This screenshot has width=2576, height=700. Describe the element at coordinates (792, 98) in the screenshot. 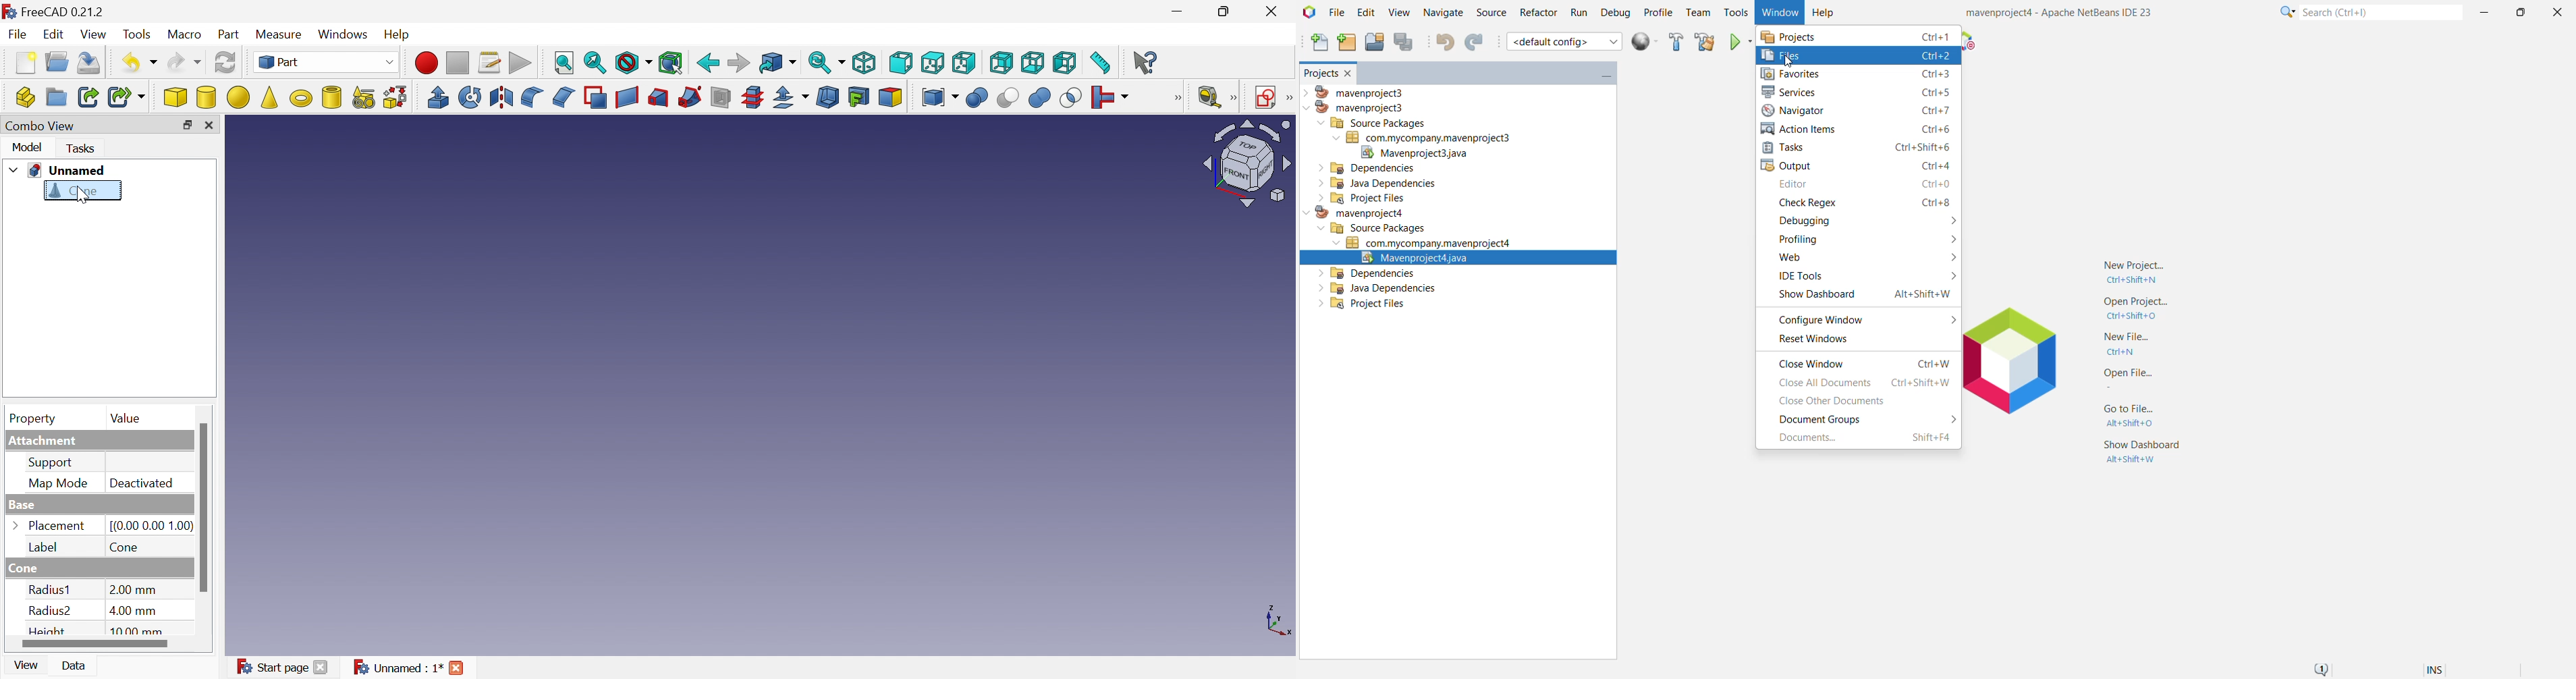

I see `Offset:` at that location.